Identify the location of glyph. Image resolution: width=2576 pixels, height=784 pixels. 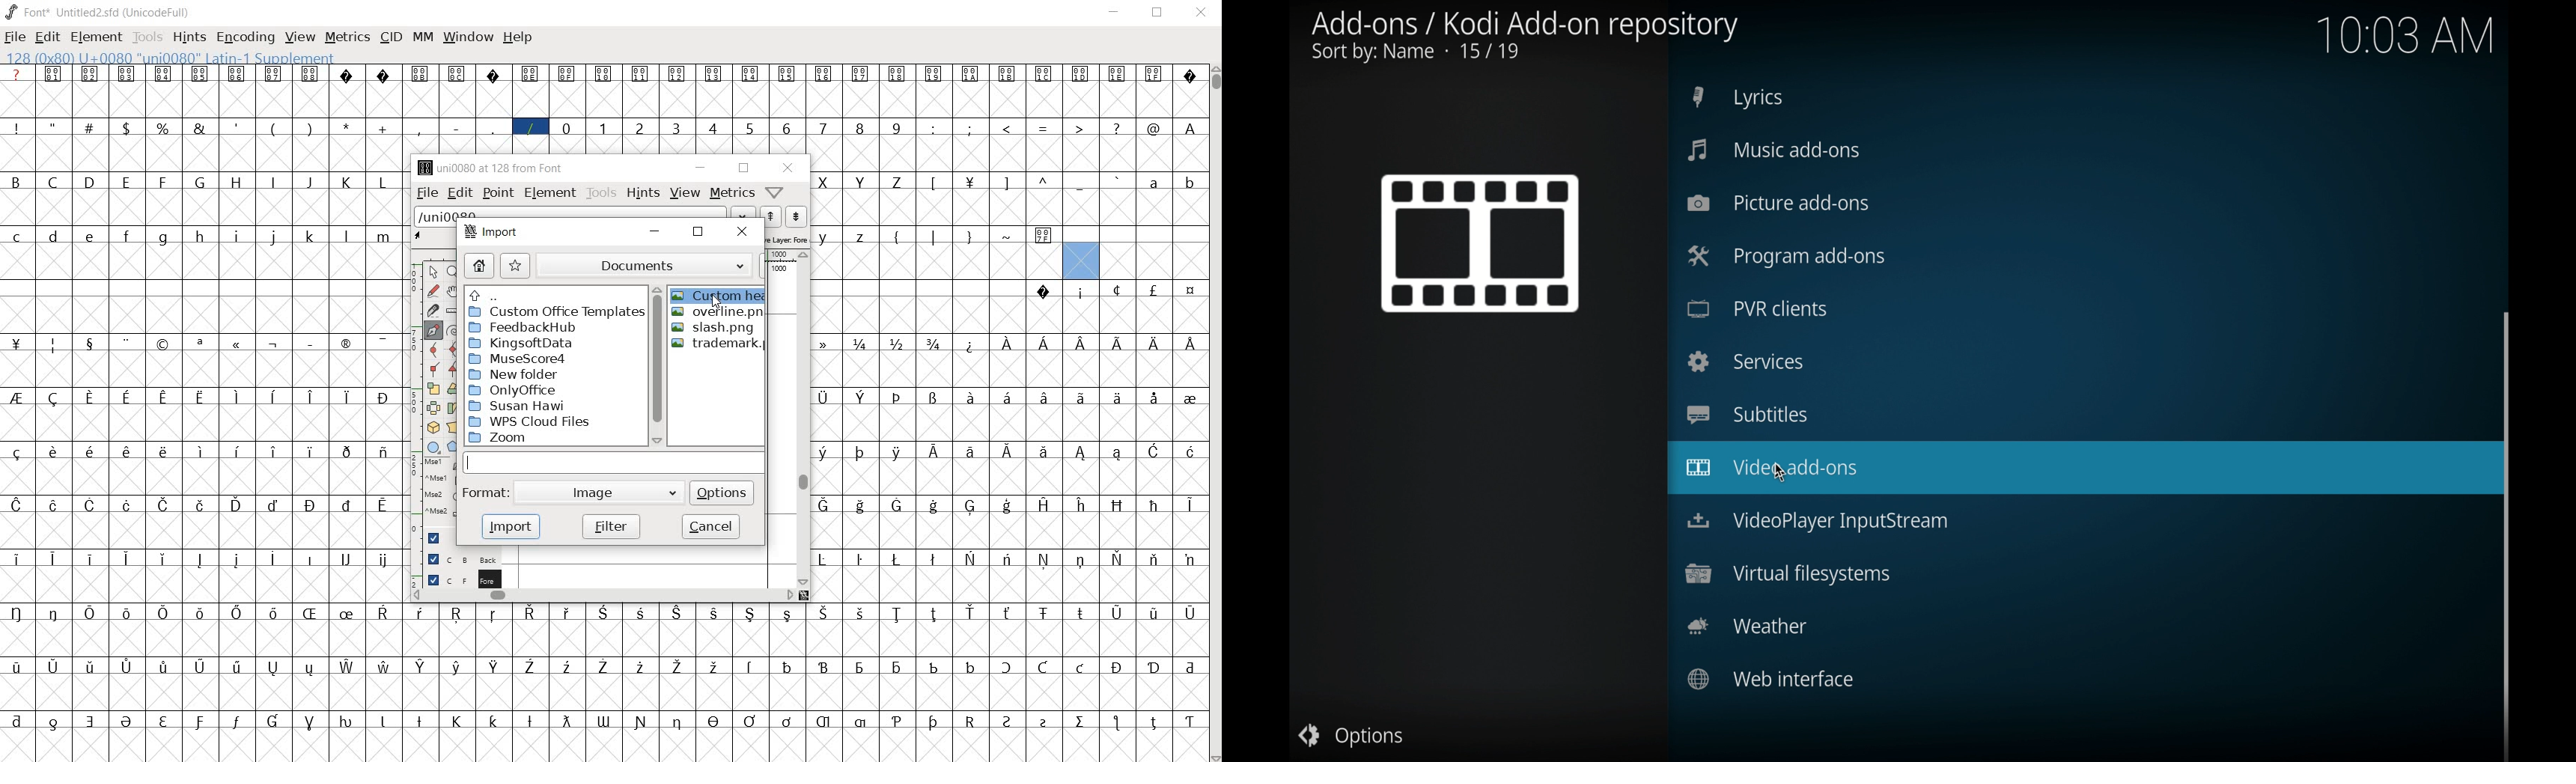
(1007, 613).